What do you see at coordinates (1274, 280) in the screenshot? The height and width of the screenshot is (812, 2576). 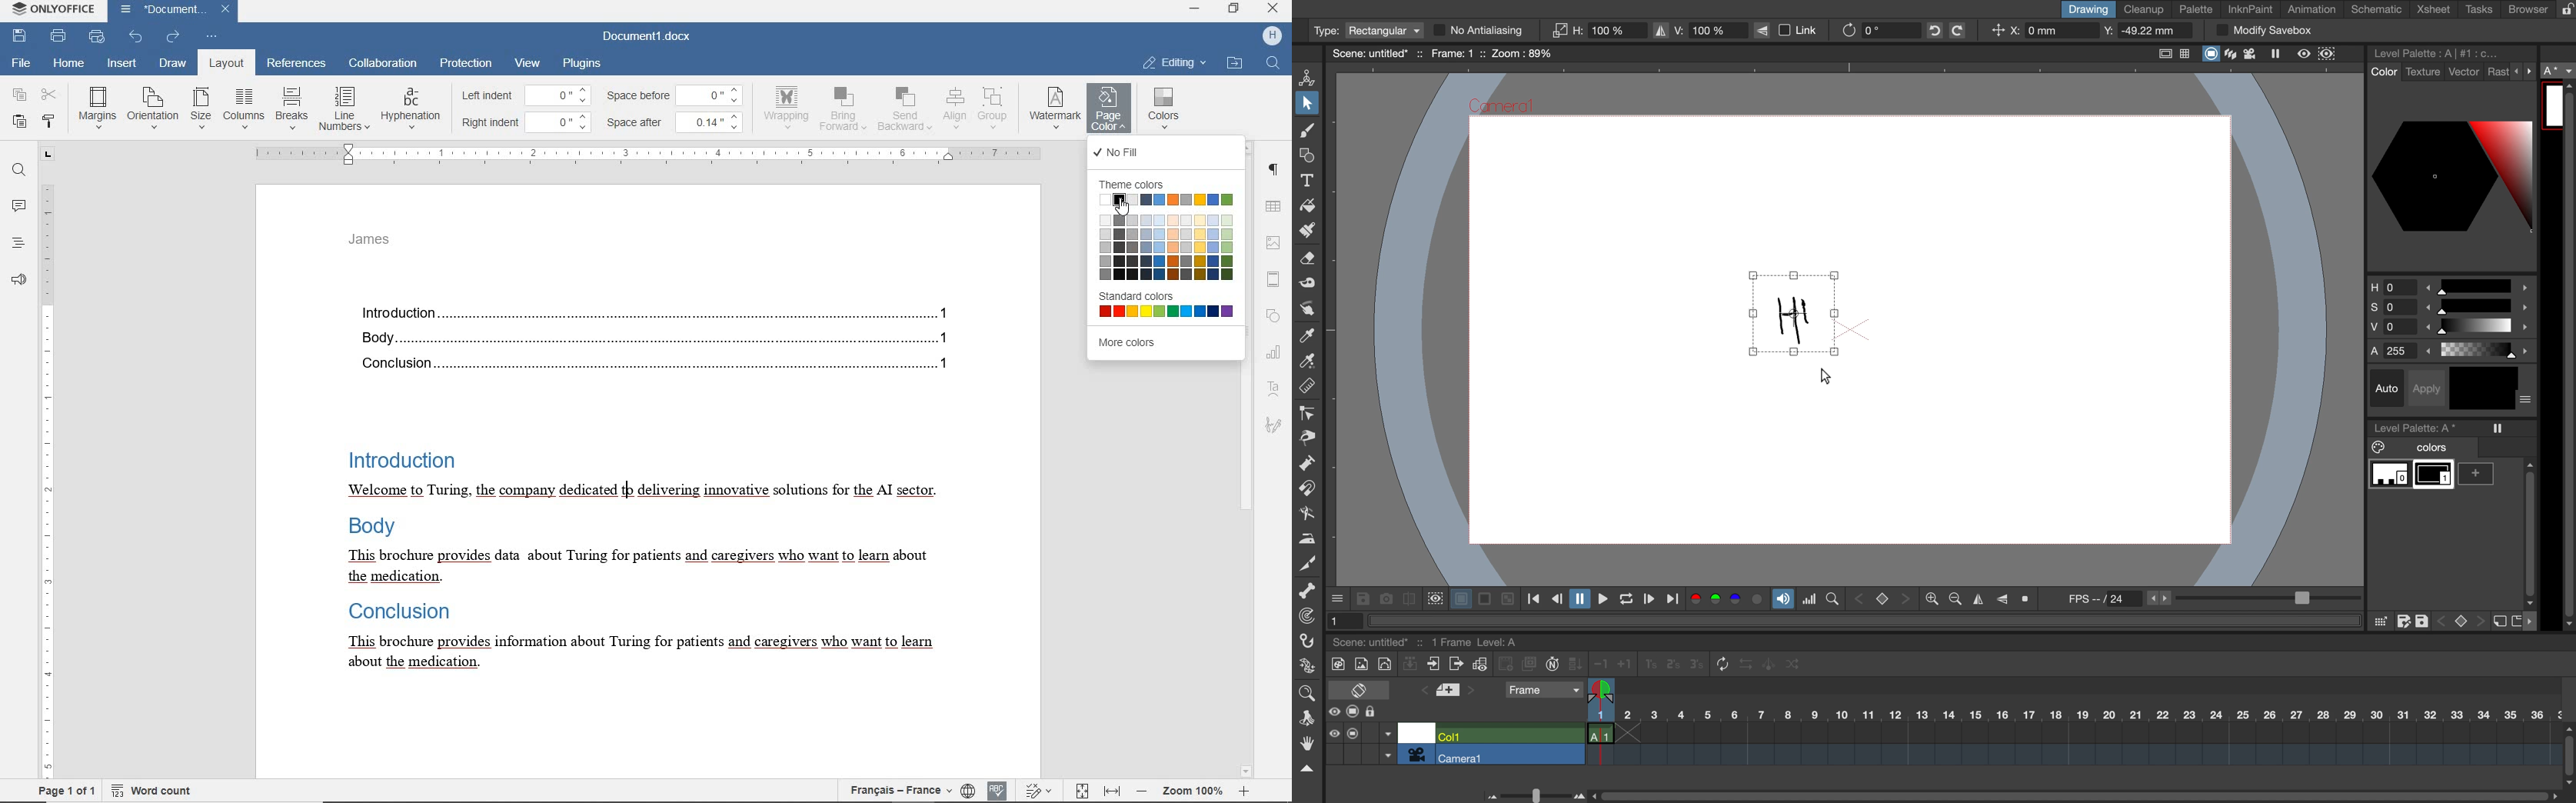 I see `header & footer` at bounding box center [1274, 280].